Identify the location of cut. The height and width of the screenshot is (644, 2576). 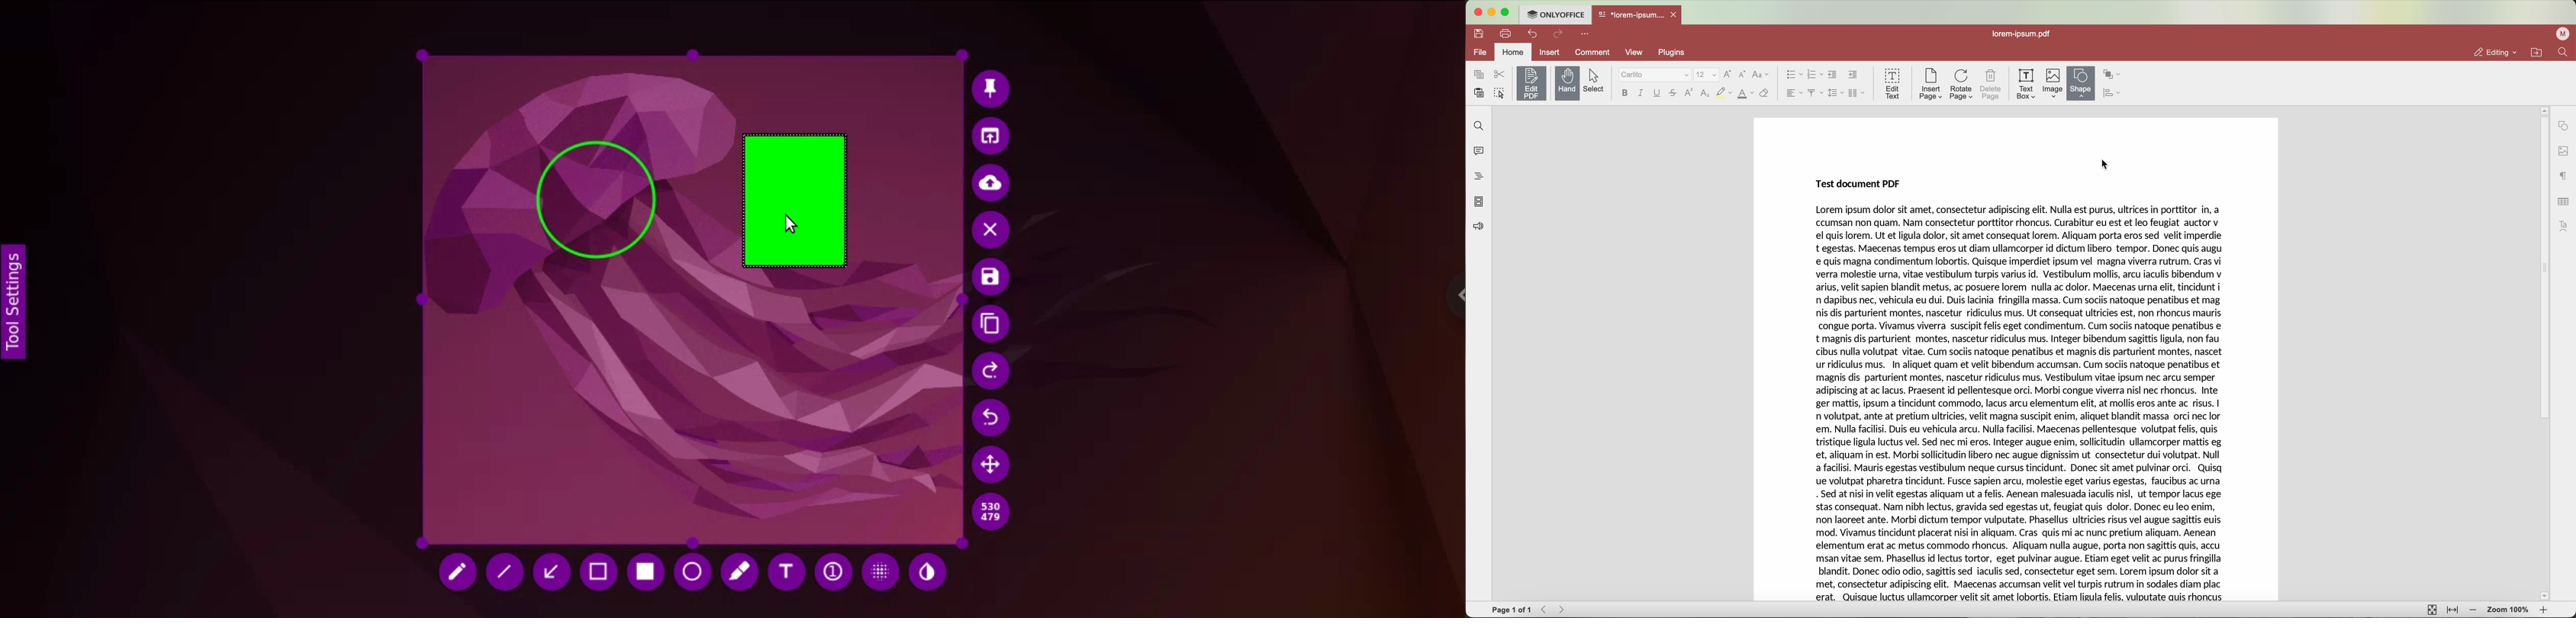
(1499, 74).